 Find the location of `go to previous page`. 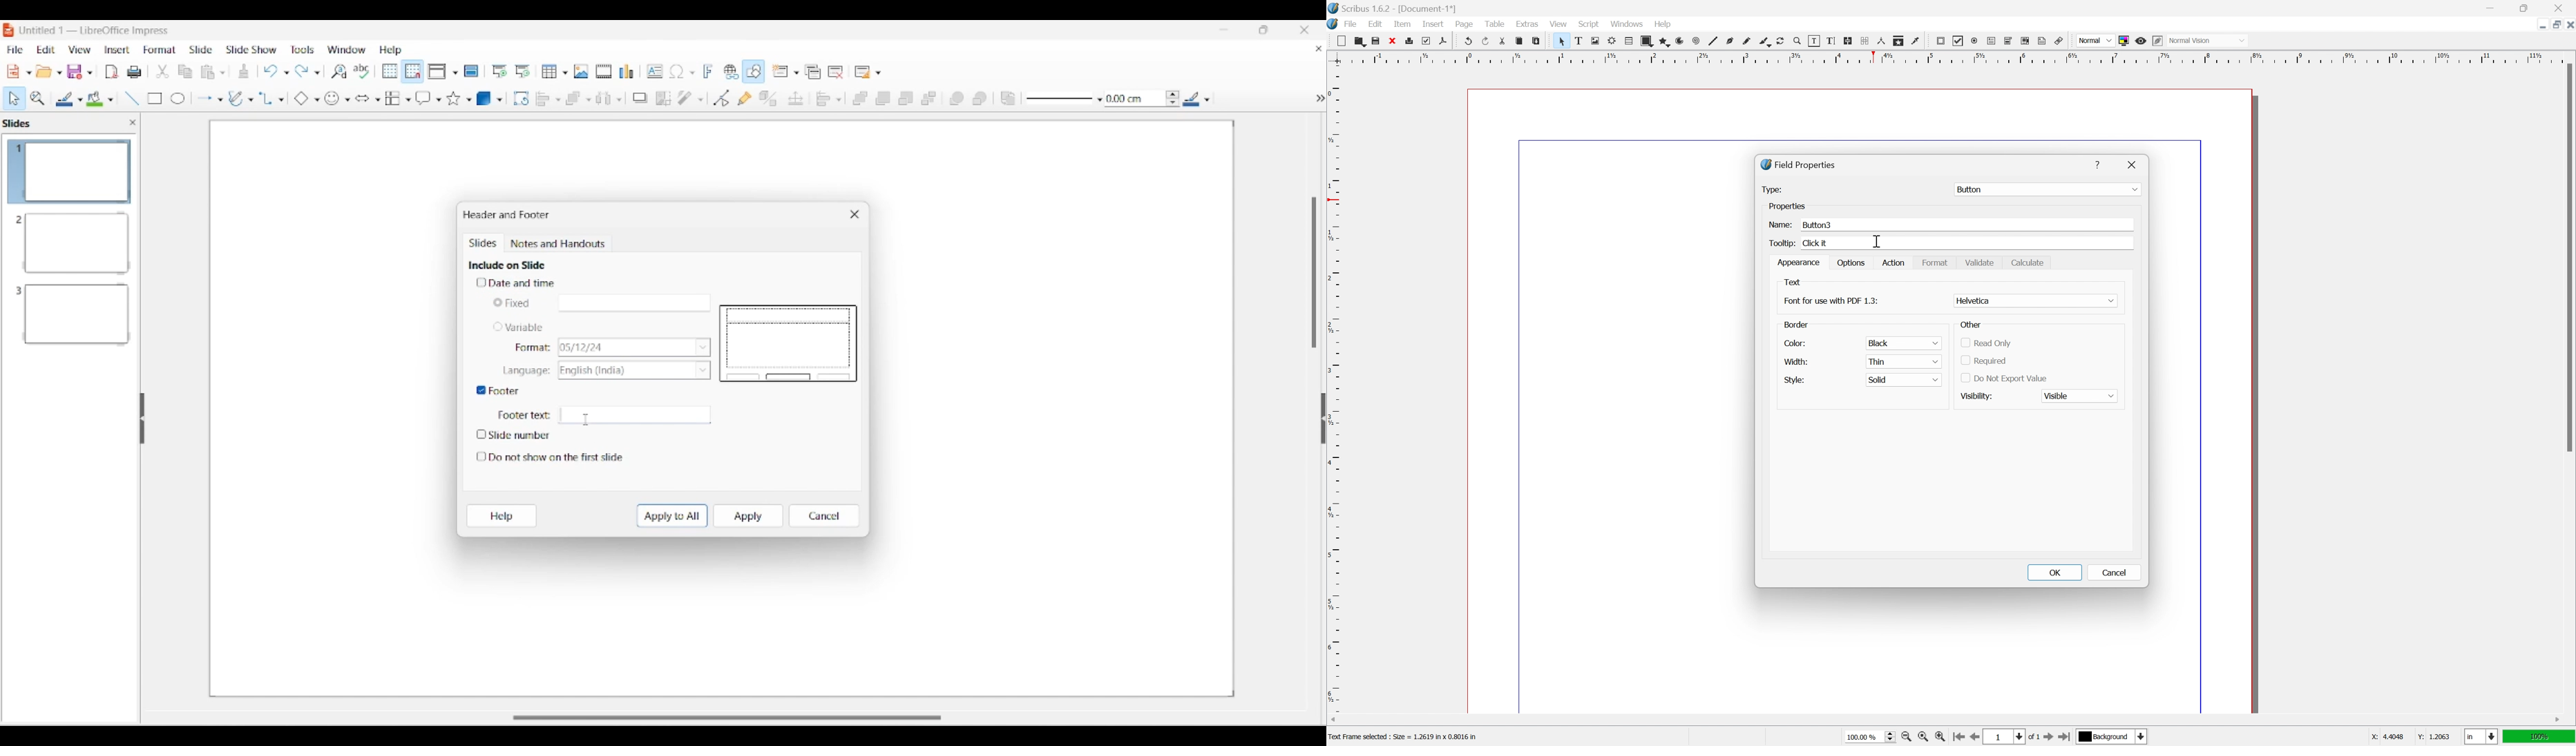

go to previous page is located at coordinates (1974, 739).